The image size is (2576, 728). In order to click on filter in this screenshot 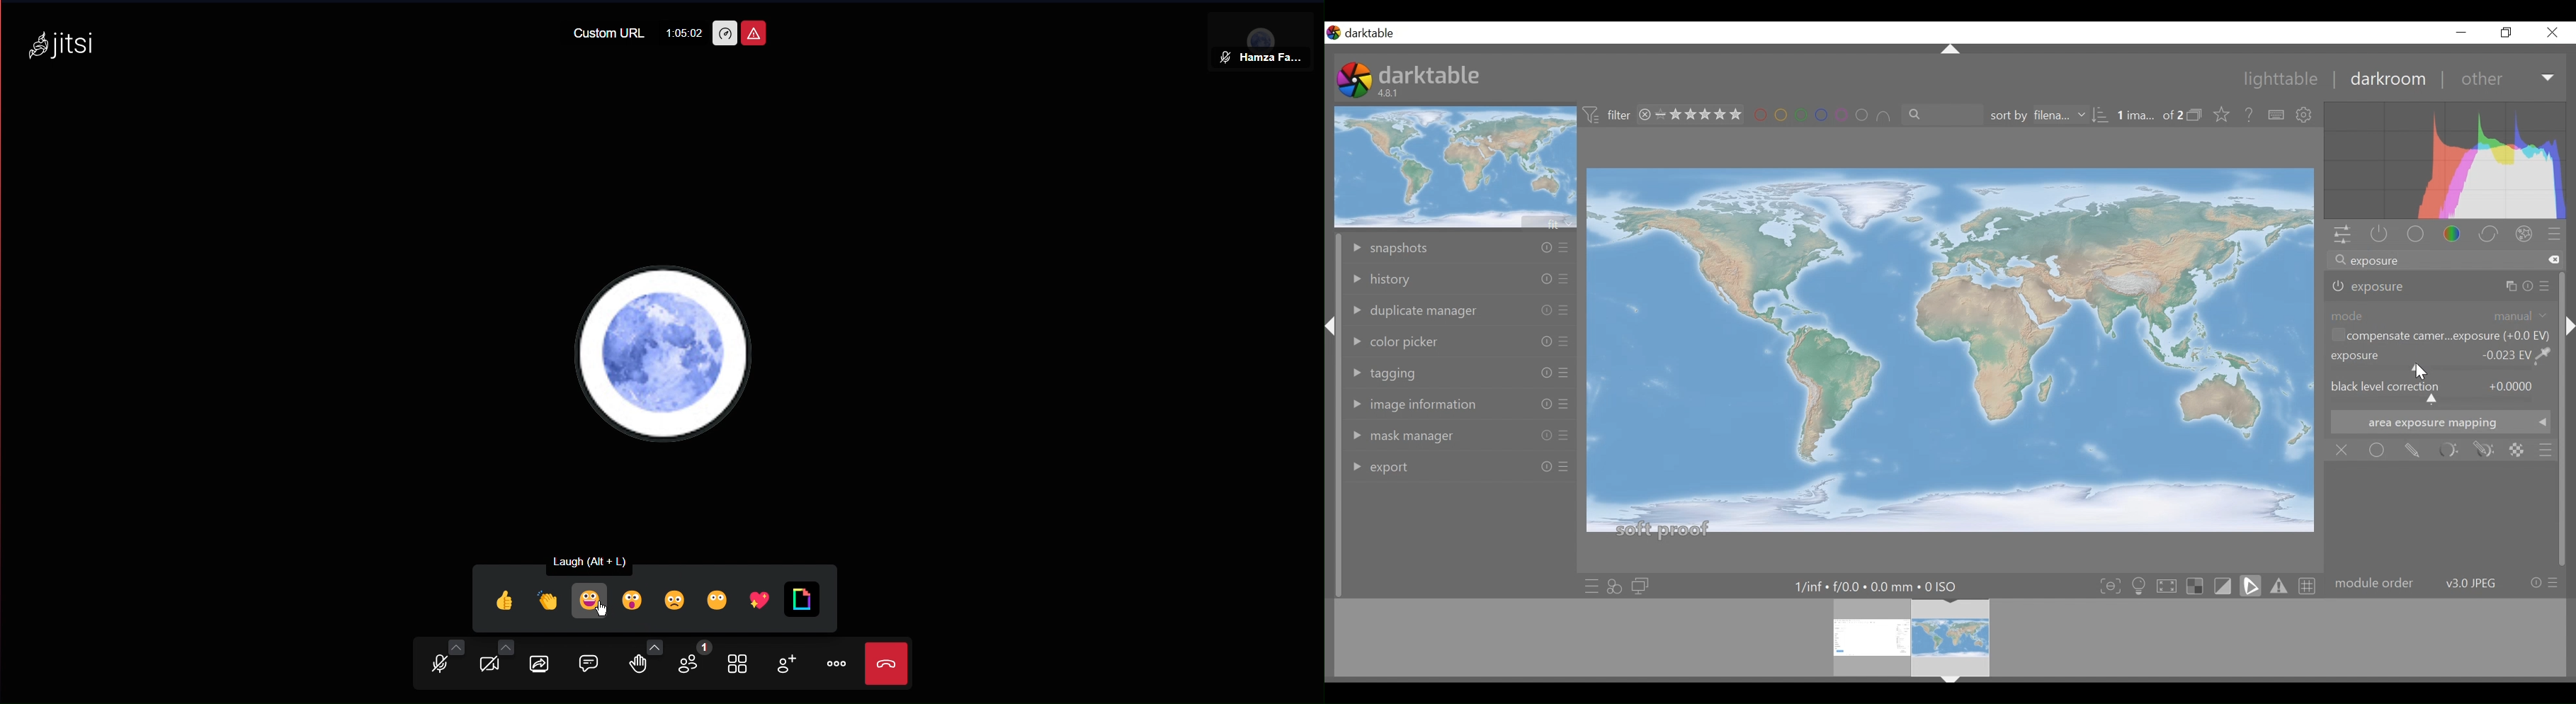, I will do `click(1607, 115)`.